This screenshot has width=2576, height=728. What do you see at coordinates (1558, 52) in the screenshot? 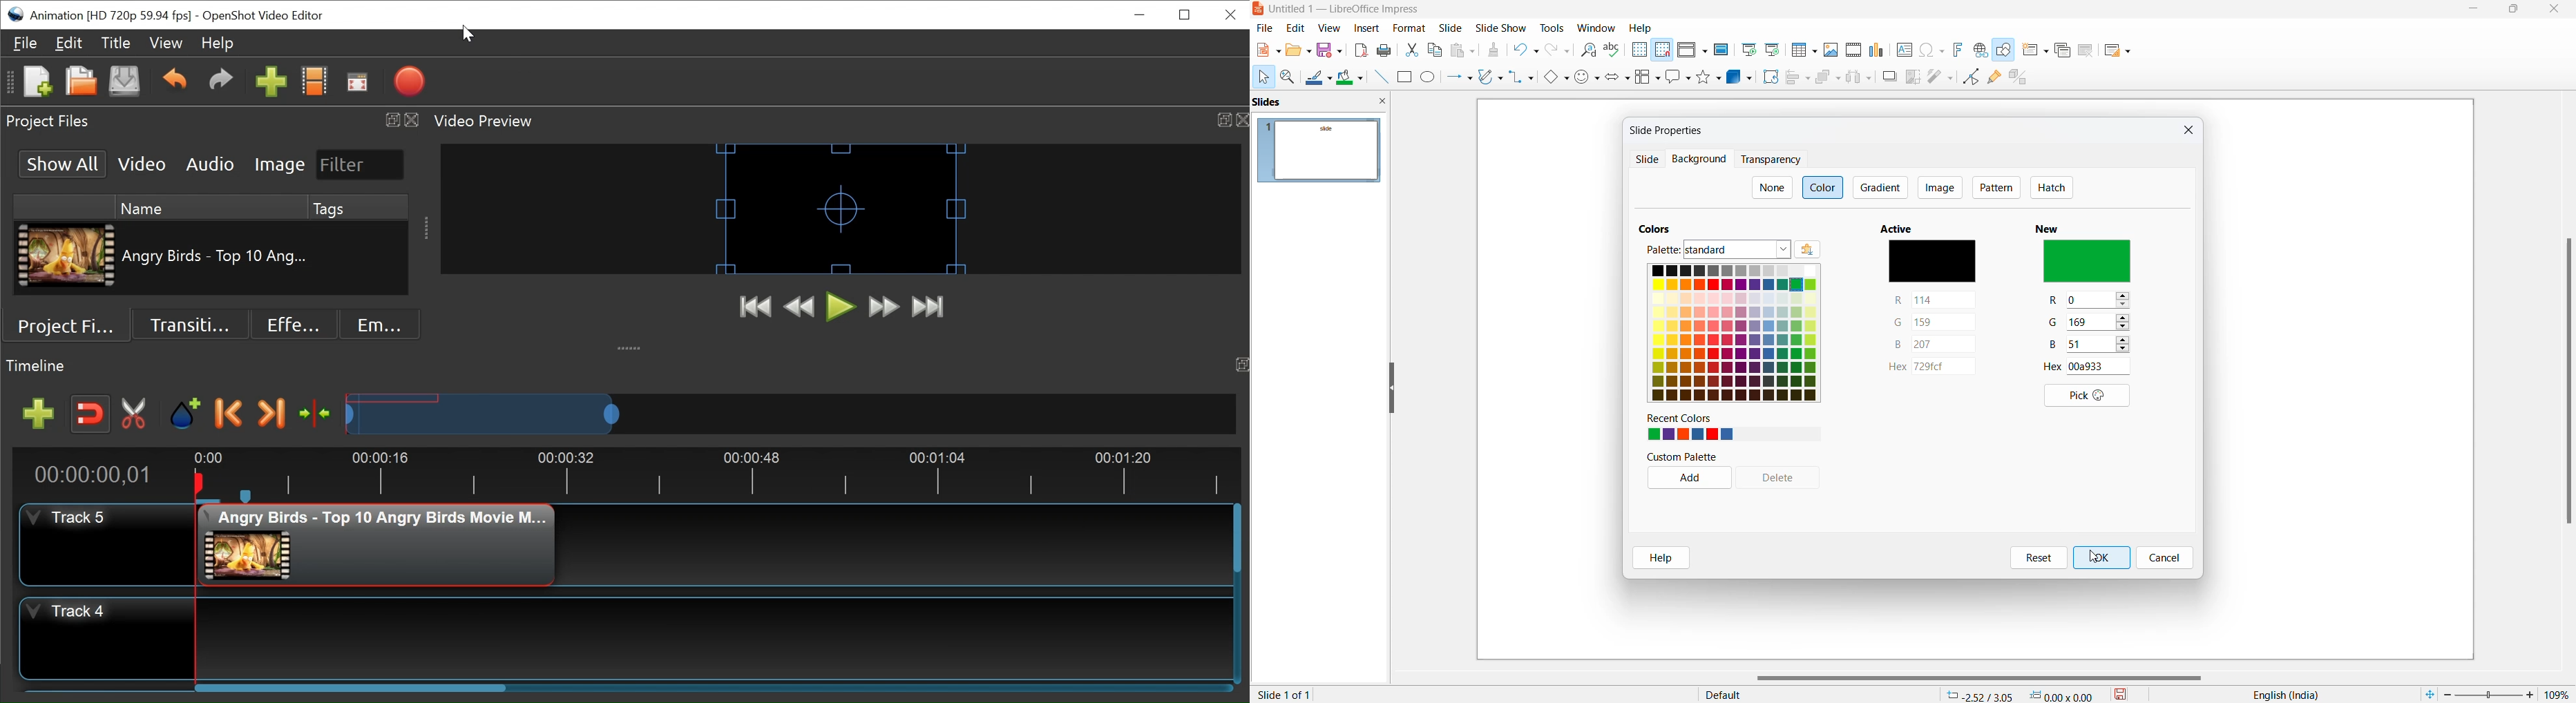
I see `redo ` at bounding box center [1558, 52].